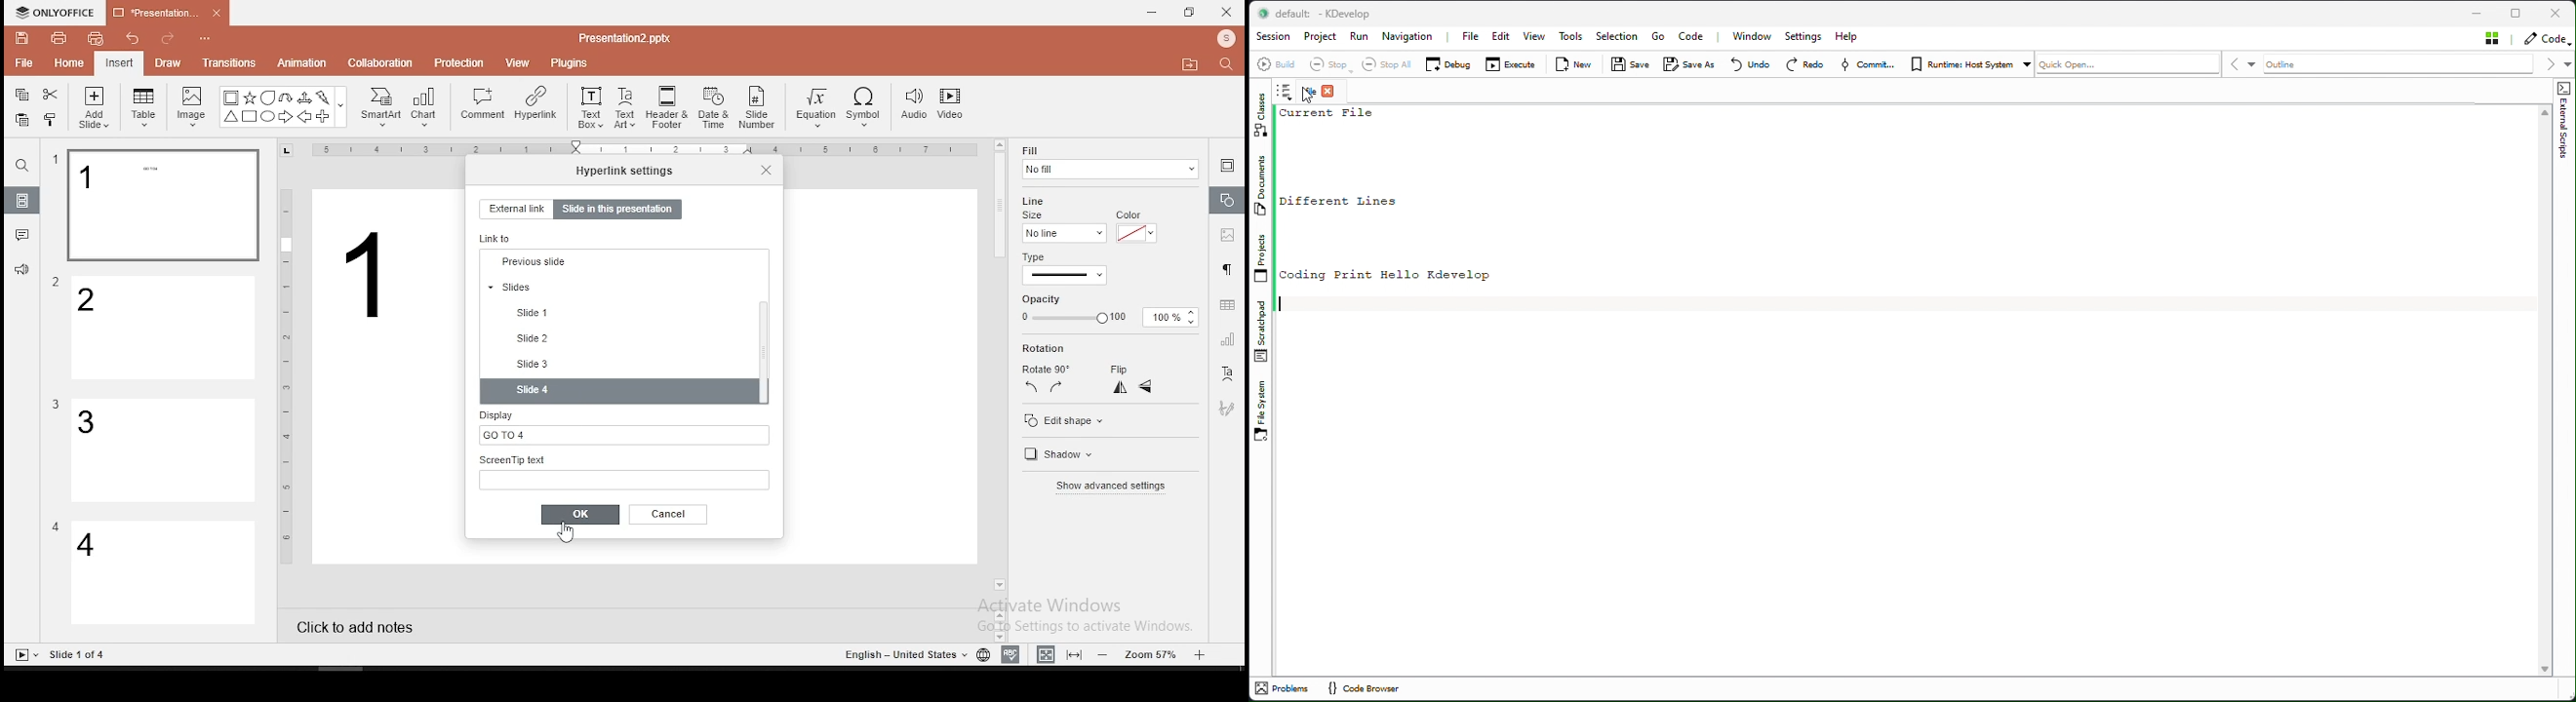 This screenshot has height=728, width=2576. I want to click on hyperlink settings, so click(625, 170).